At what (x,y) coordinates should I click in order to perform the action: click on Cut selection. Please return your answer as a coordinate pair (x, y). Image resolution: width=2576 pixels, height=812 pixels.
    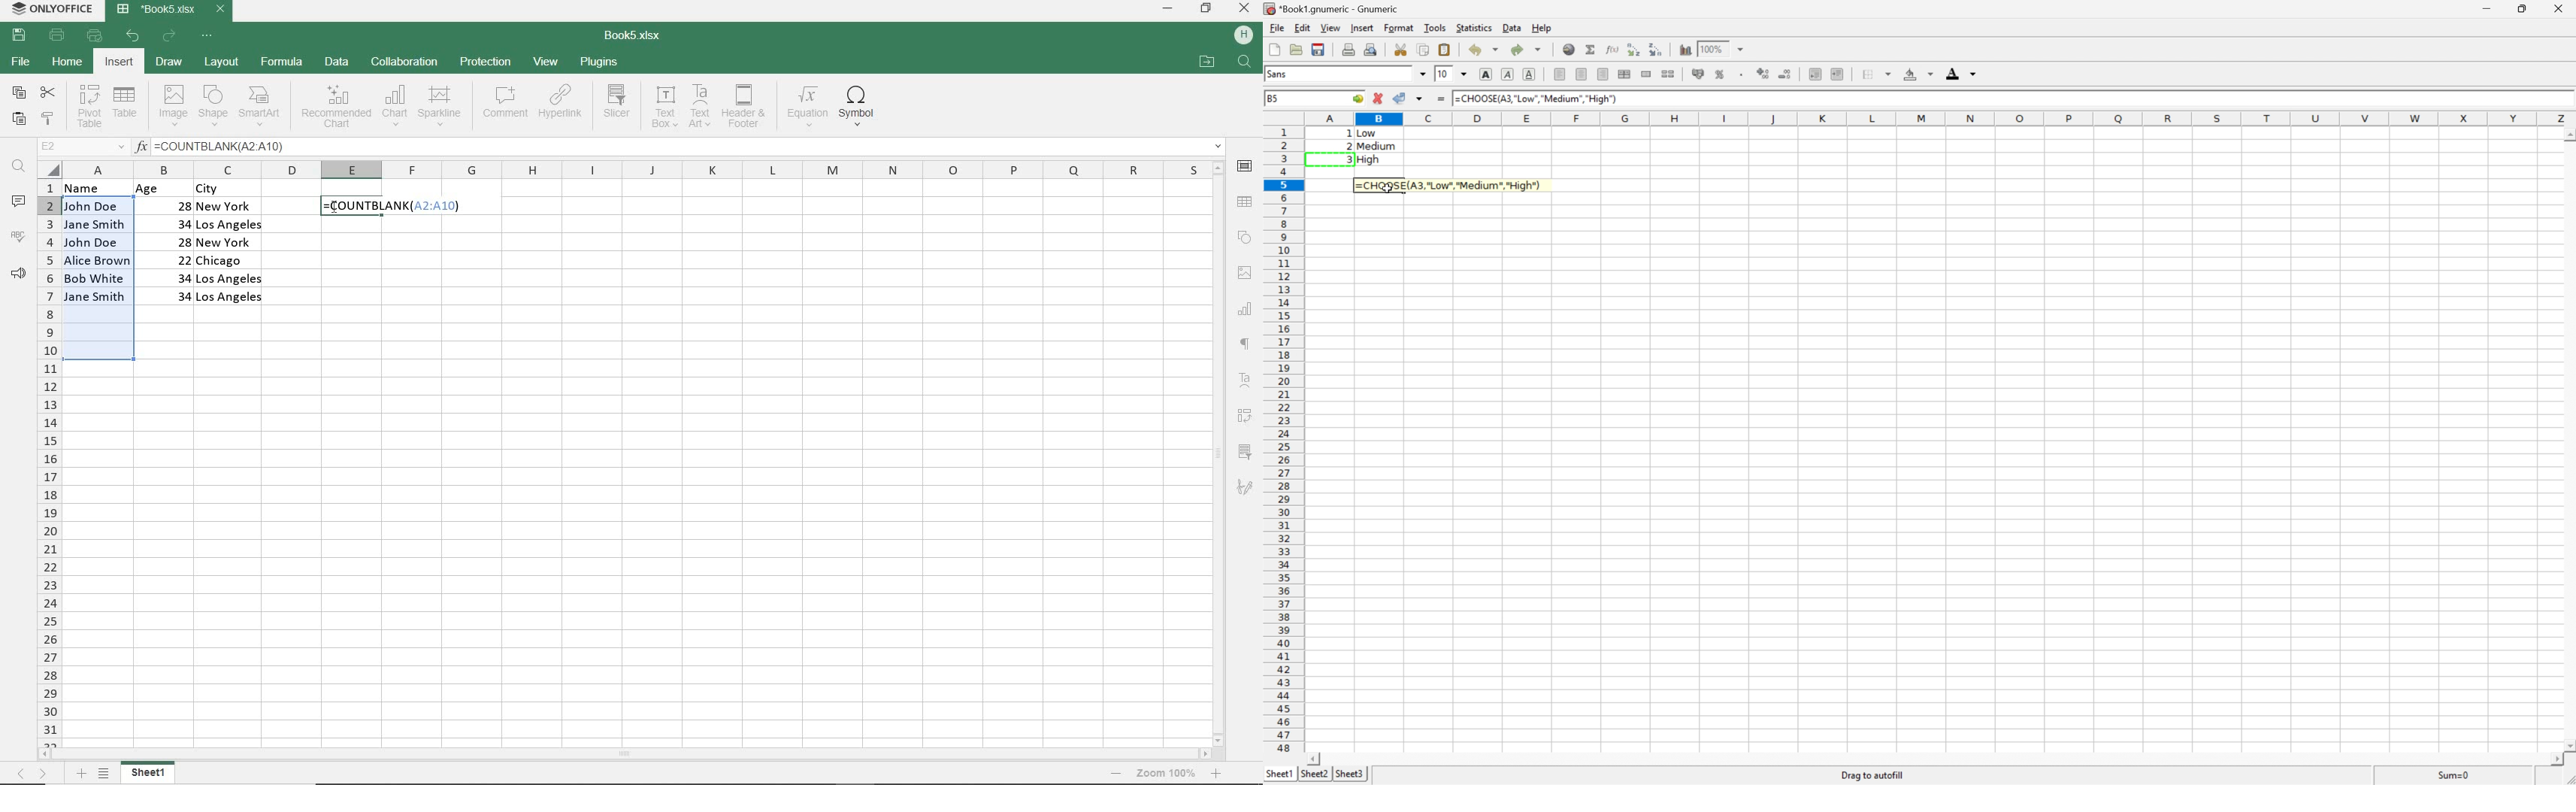
    Looking at the image, I should click on (1401, 49).